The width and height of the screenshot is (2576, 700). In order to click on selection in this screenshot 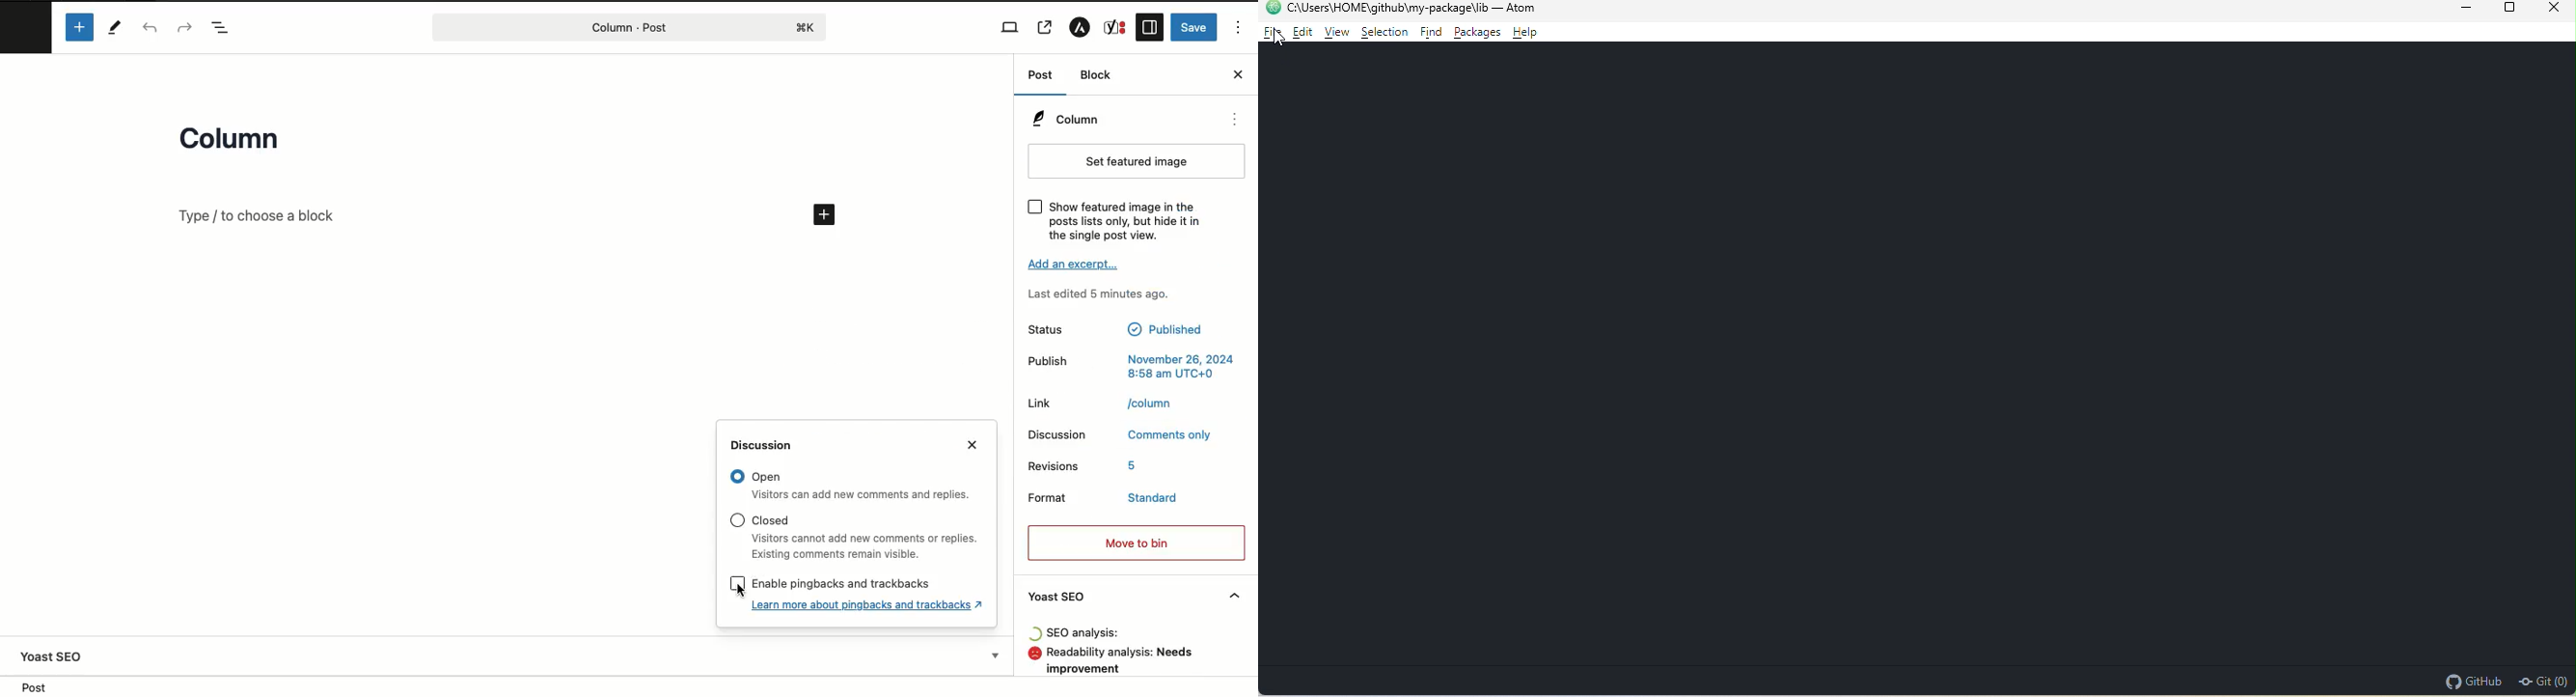, I will do `click(1384, 34)`.